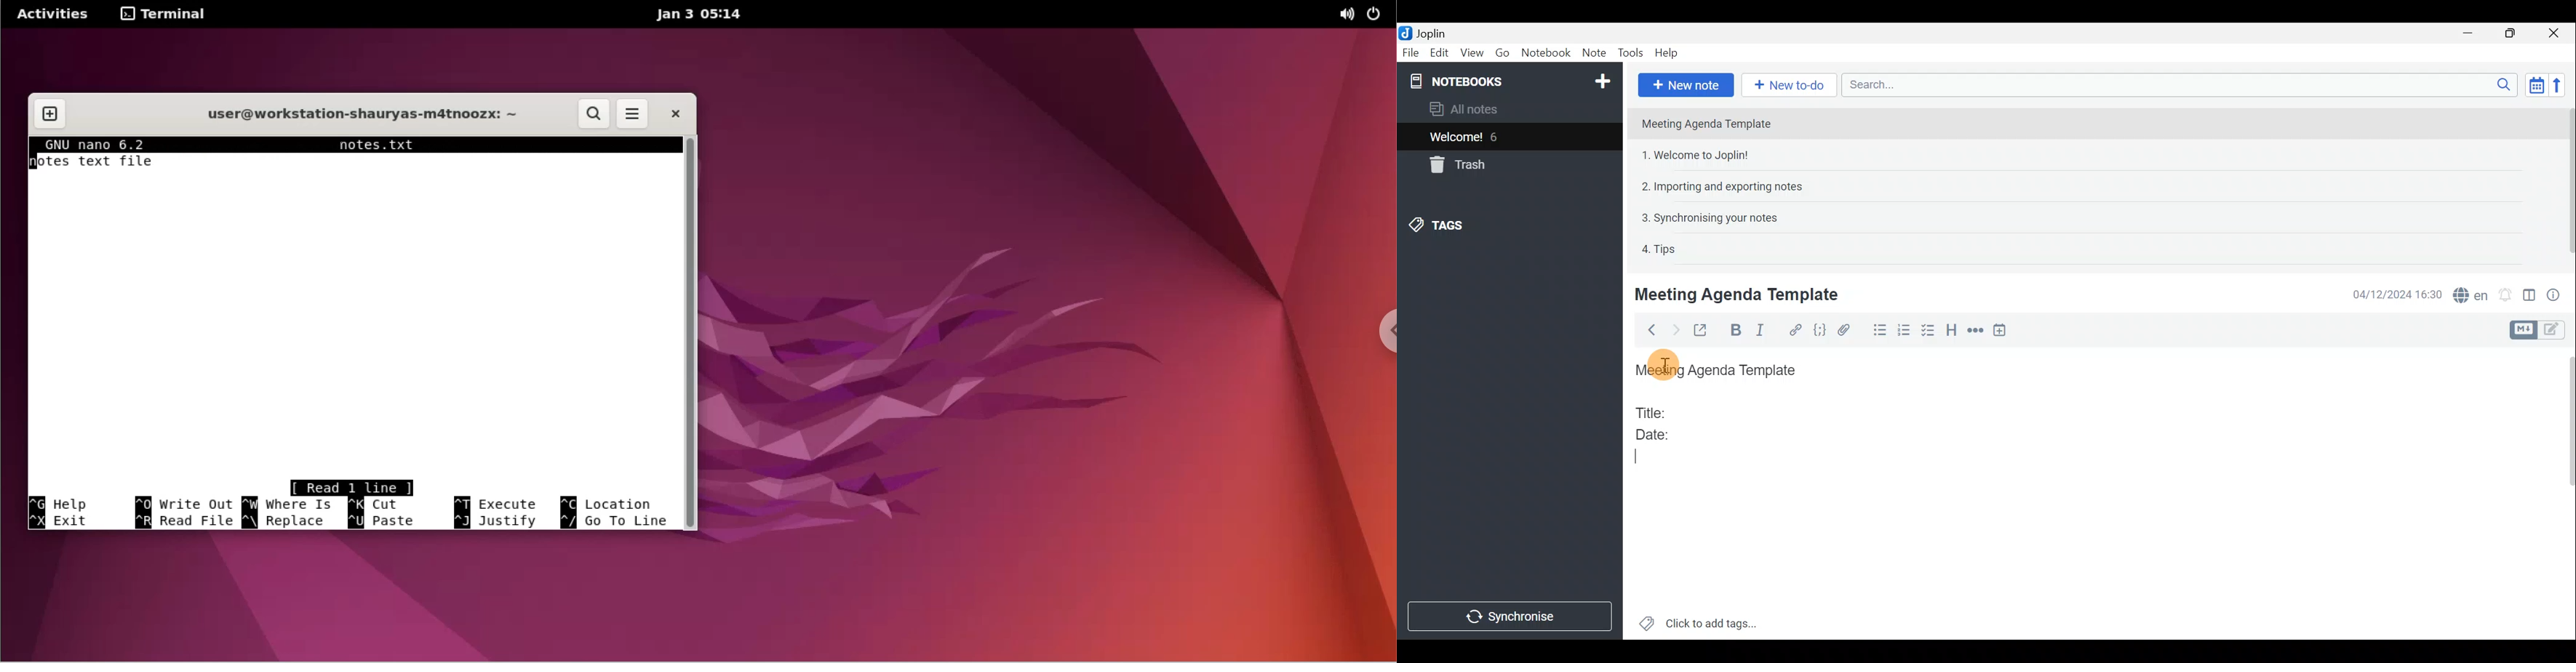  I want to click on Toggle external editing, so click(1704, 331).